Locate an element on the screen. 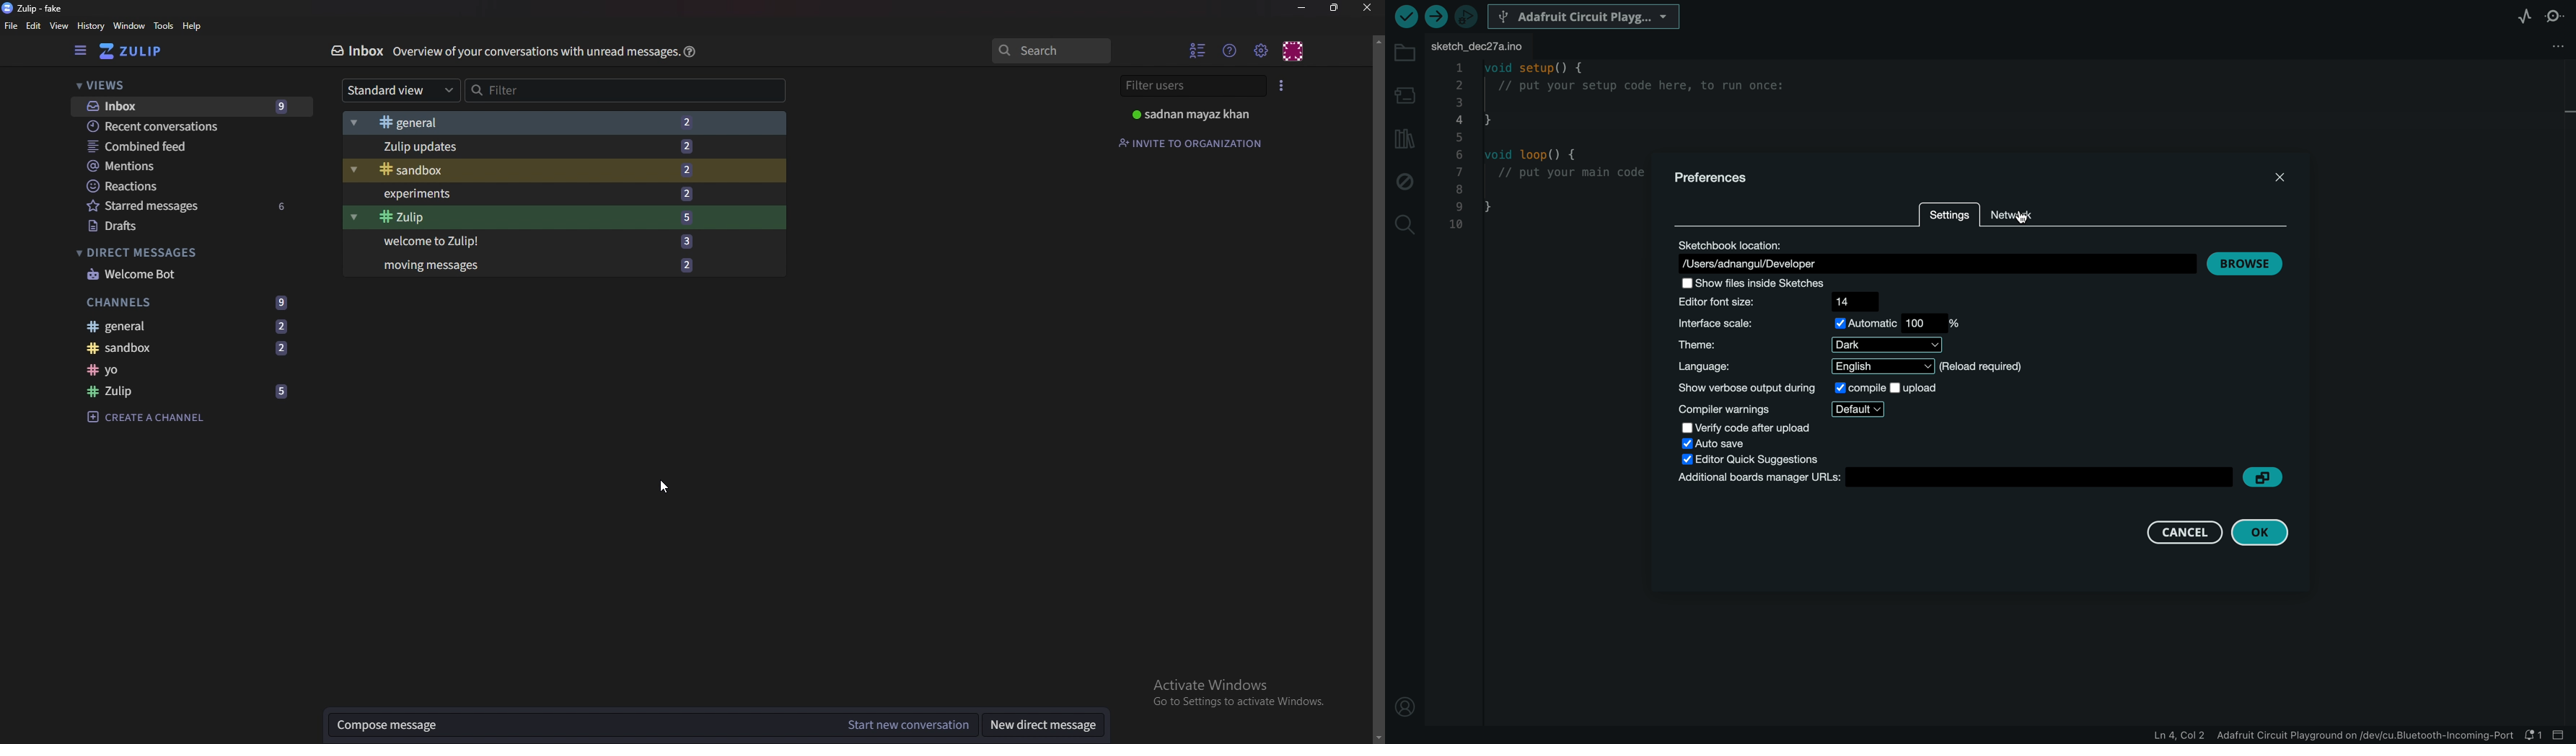 Image resolution: width=2576 pixels, height=756 pixels. Recent conversations is located at coordinates (193, 126).